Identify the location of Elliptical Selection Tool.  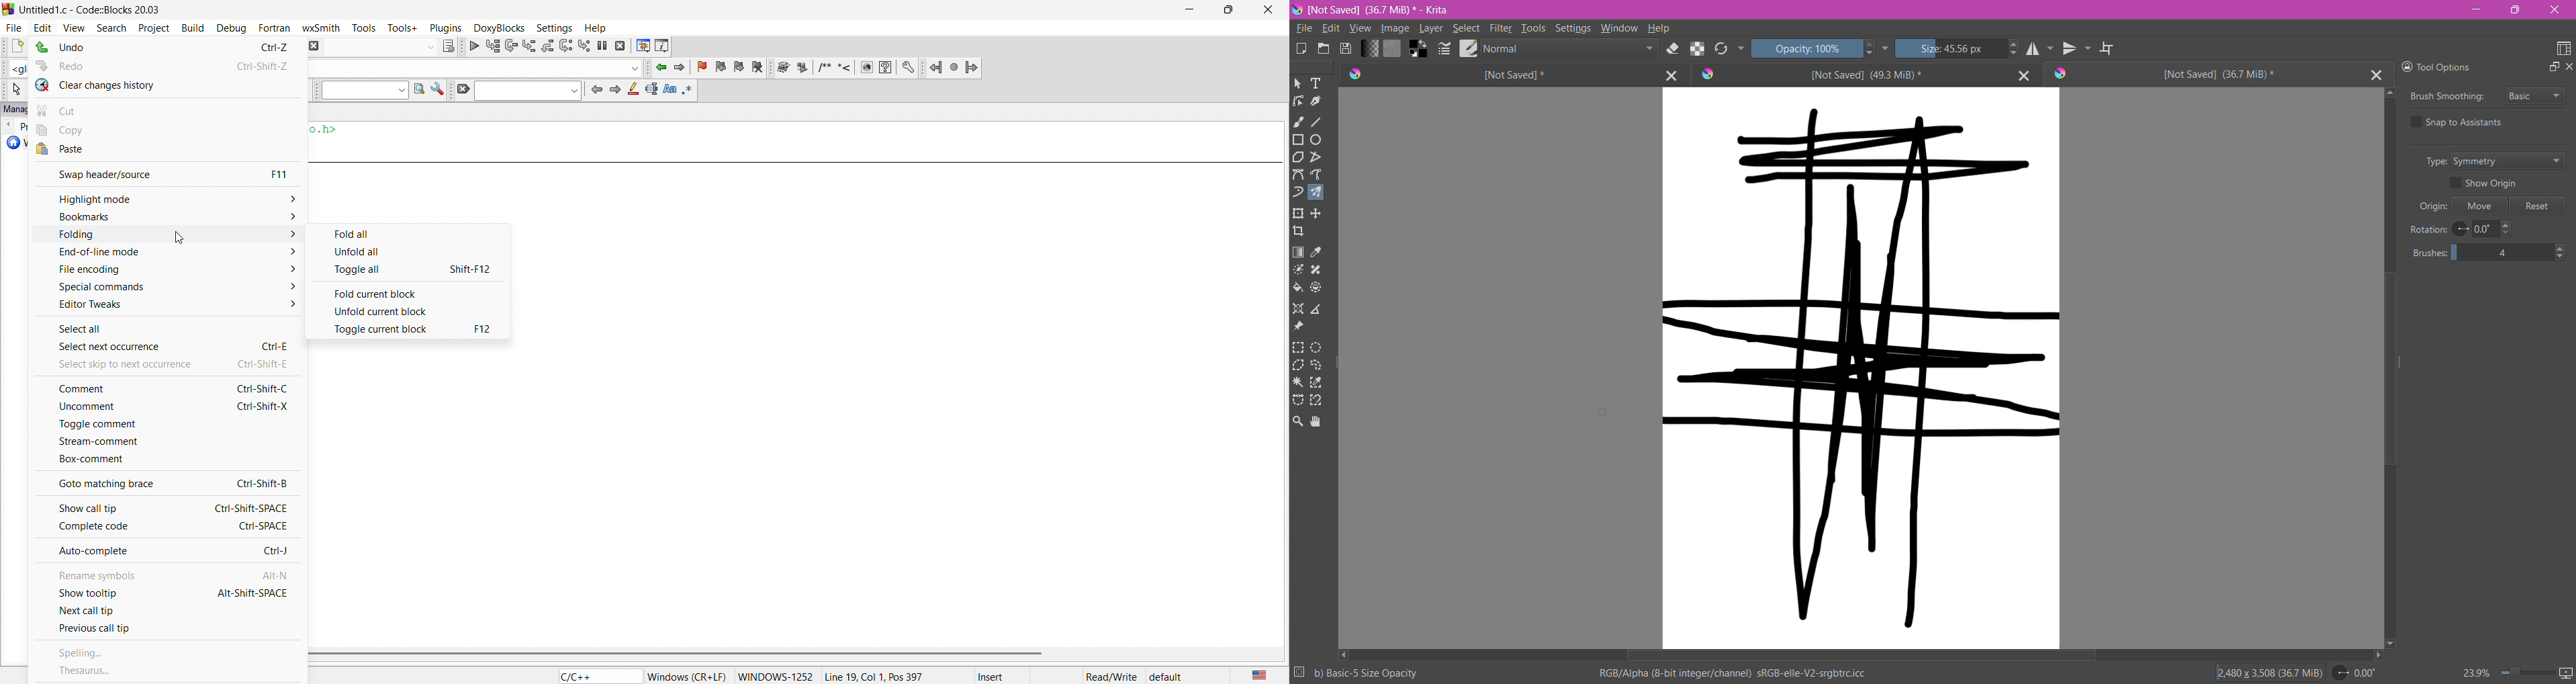
(1317, 347).